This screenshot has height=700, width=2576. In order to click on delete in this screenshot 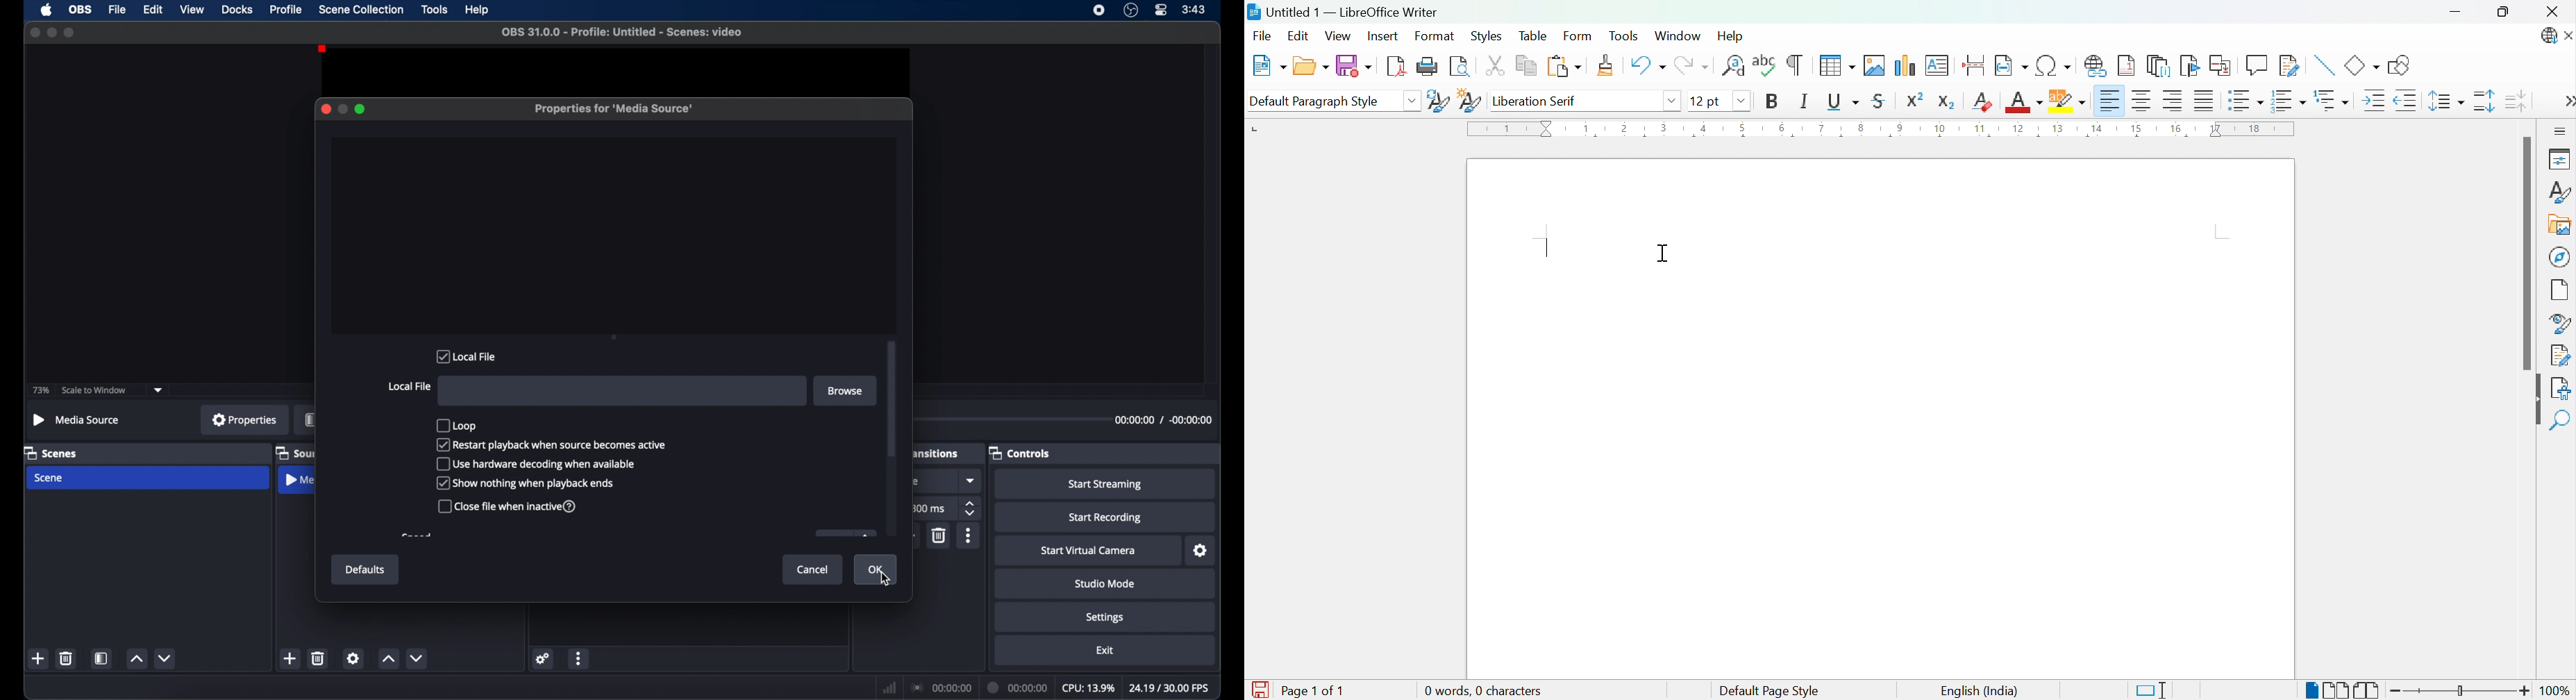, I will do `click(65, 659)`.